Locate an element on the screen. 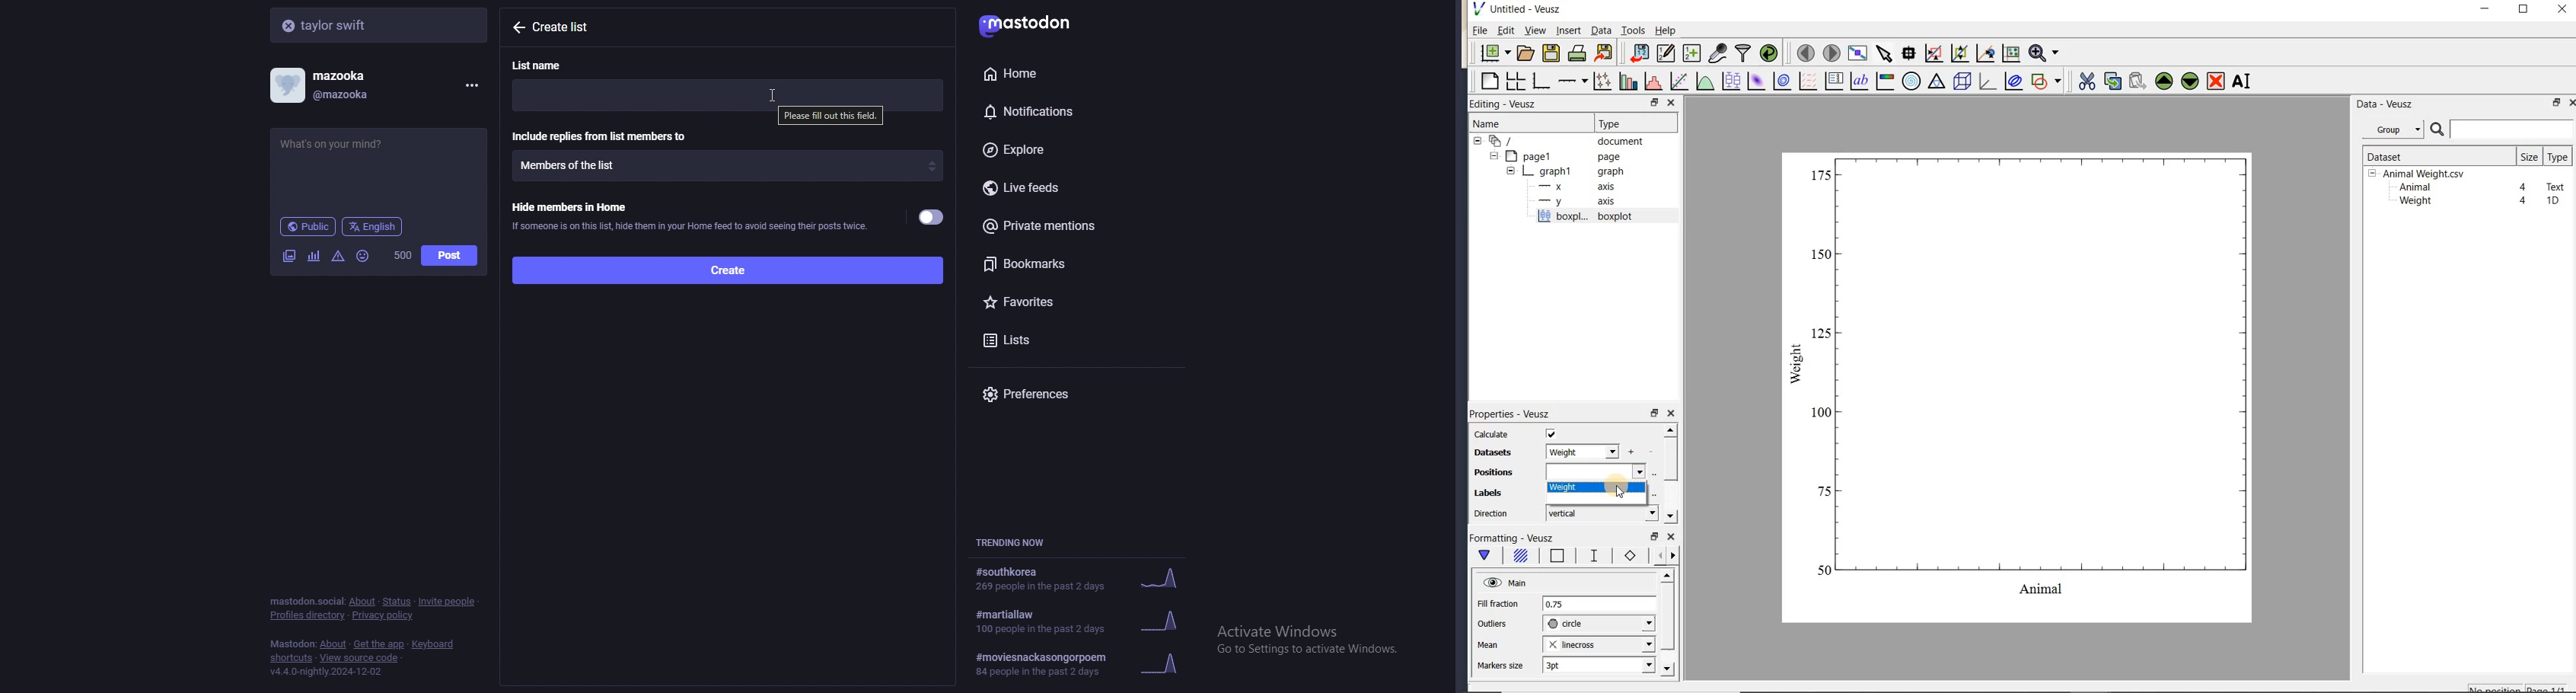  edit and enter new datasets is located at coordinates (1665, 53).